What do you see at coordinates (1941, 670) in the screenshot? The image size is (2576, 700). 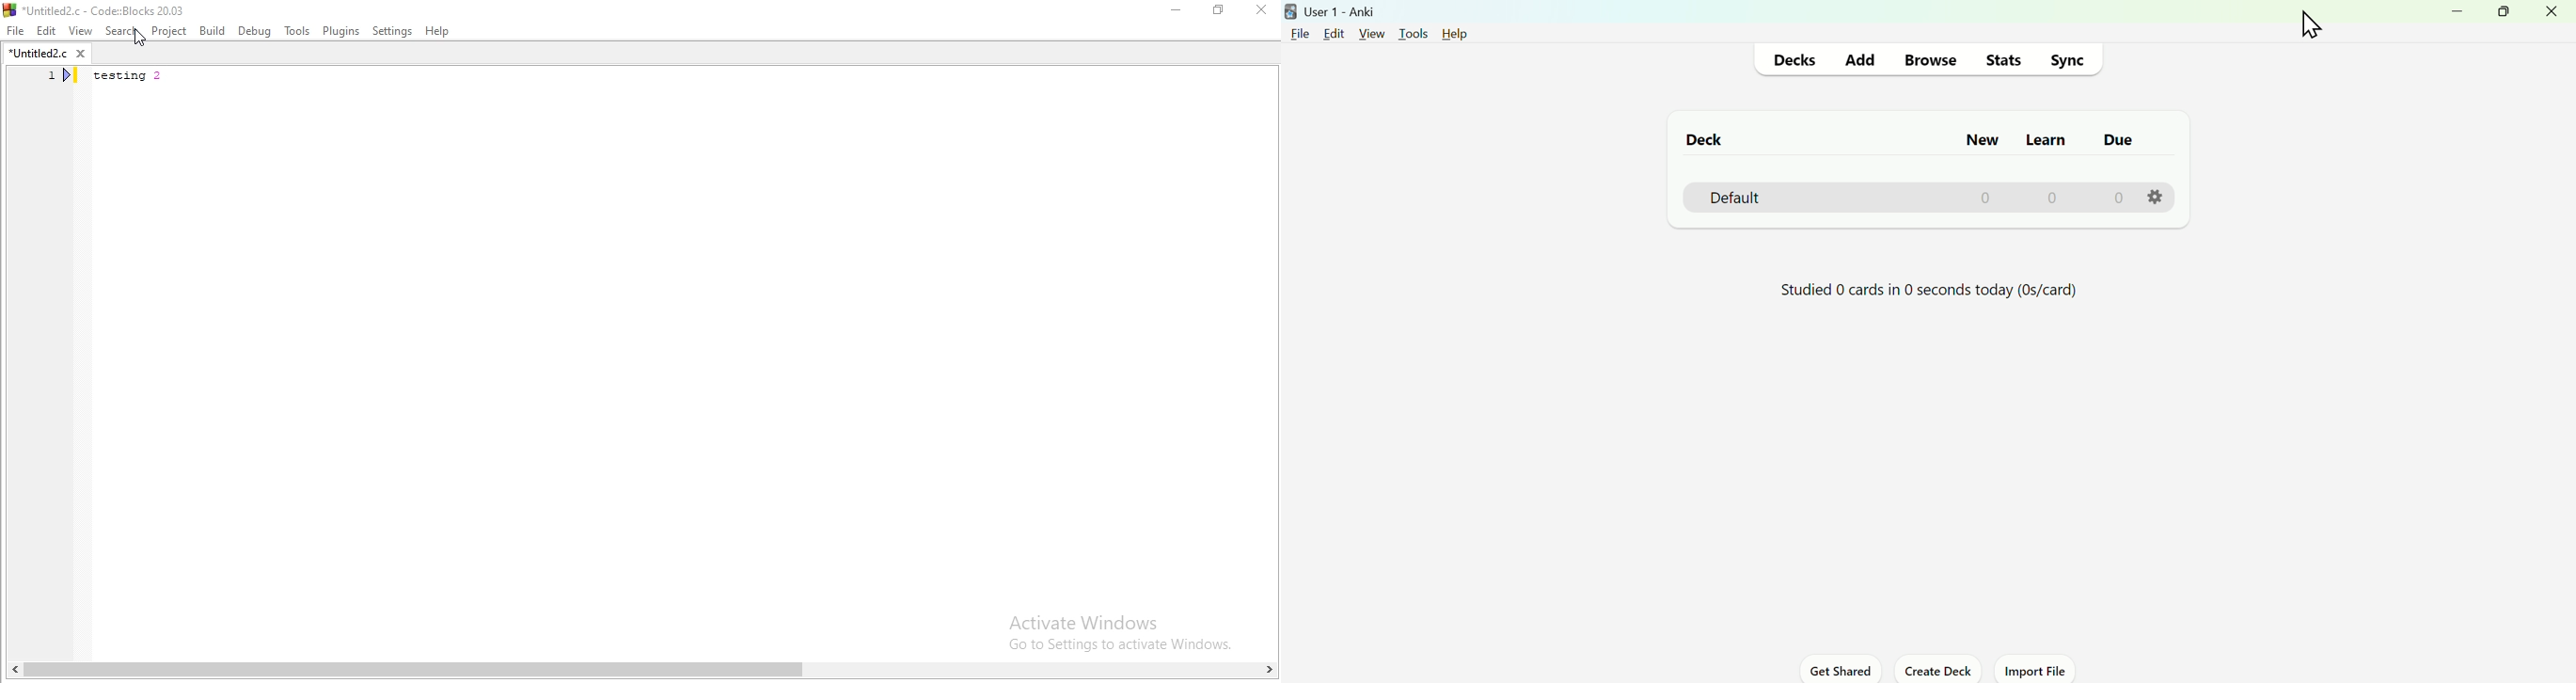 I see `Create` at bounding box center [1941, 670].